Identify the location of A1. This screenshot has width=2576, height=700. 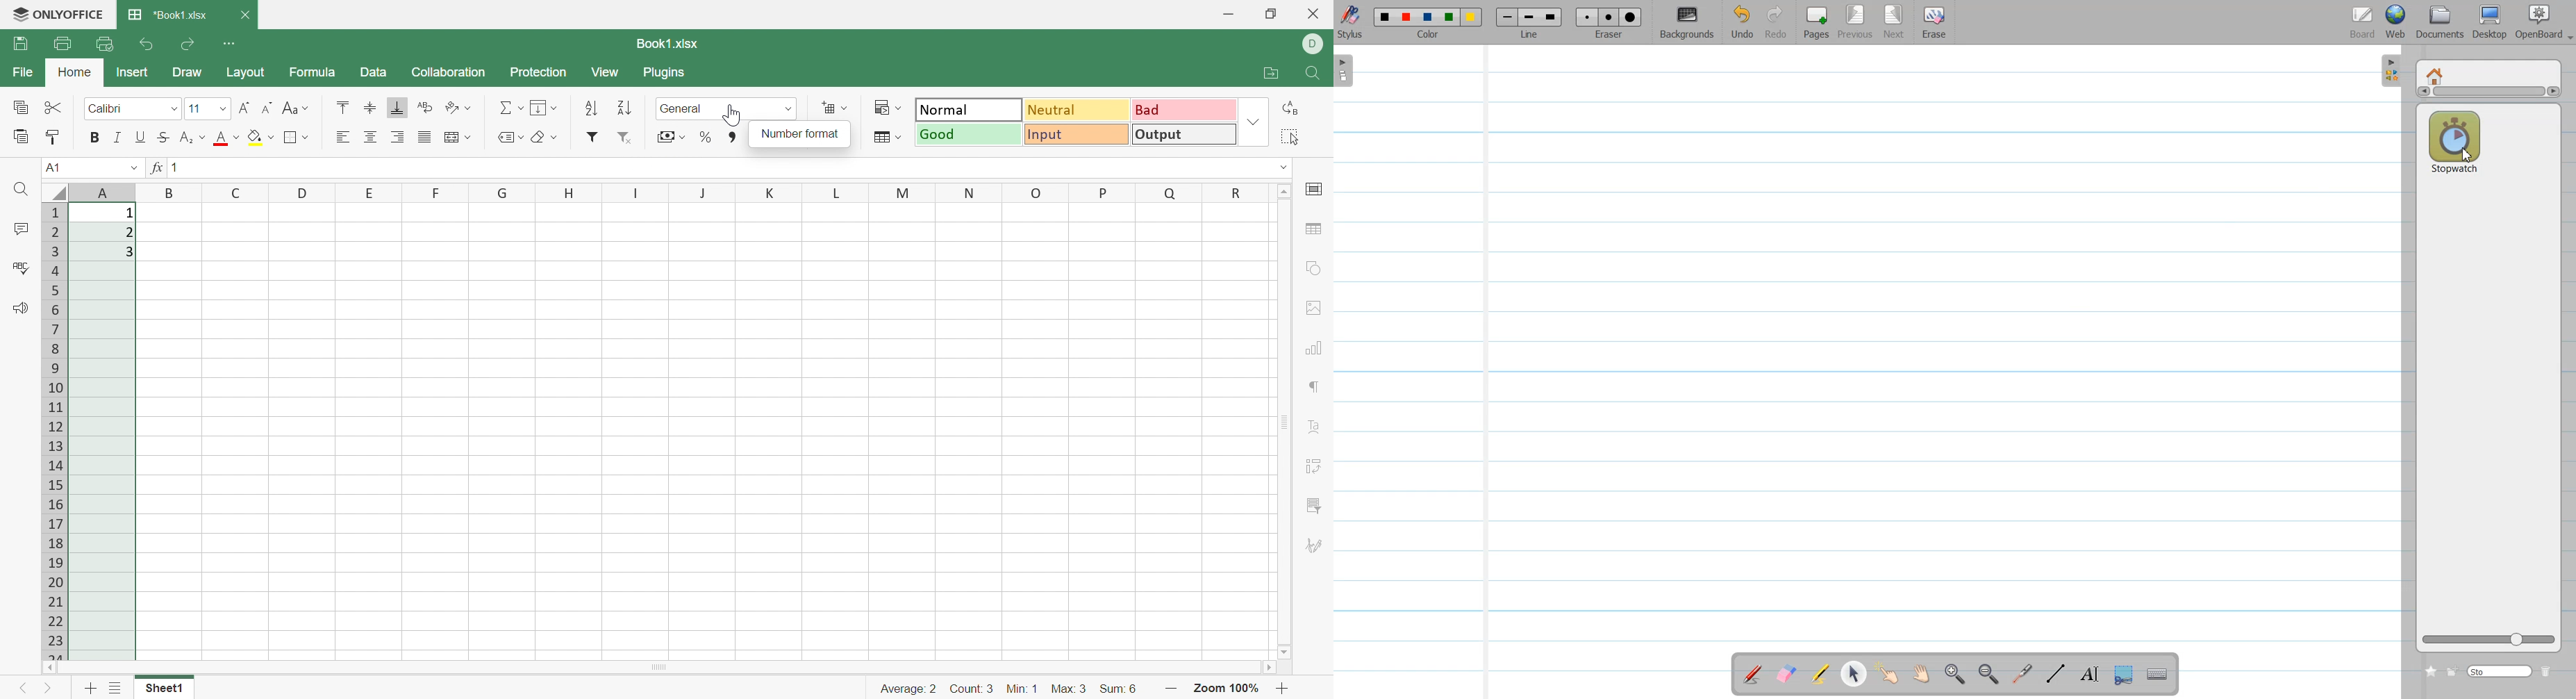
(54, 168).